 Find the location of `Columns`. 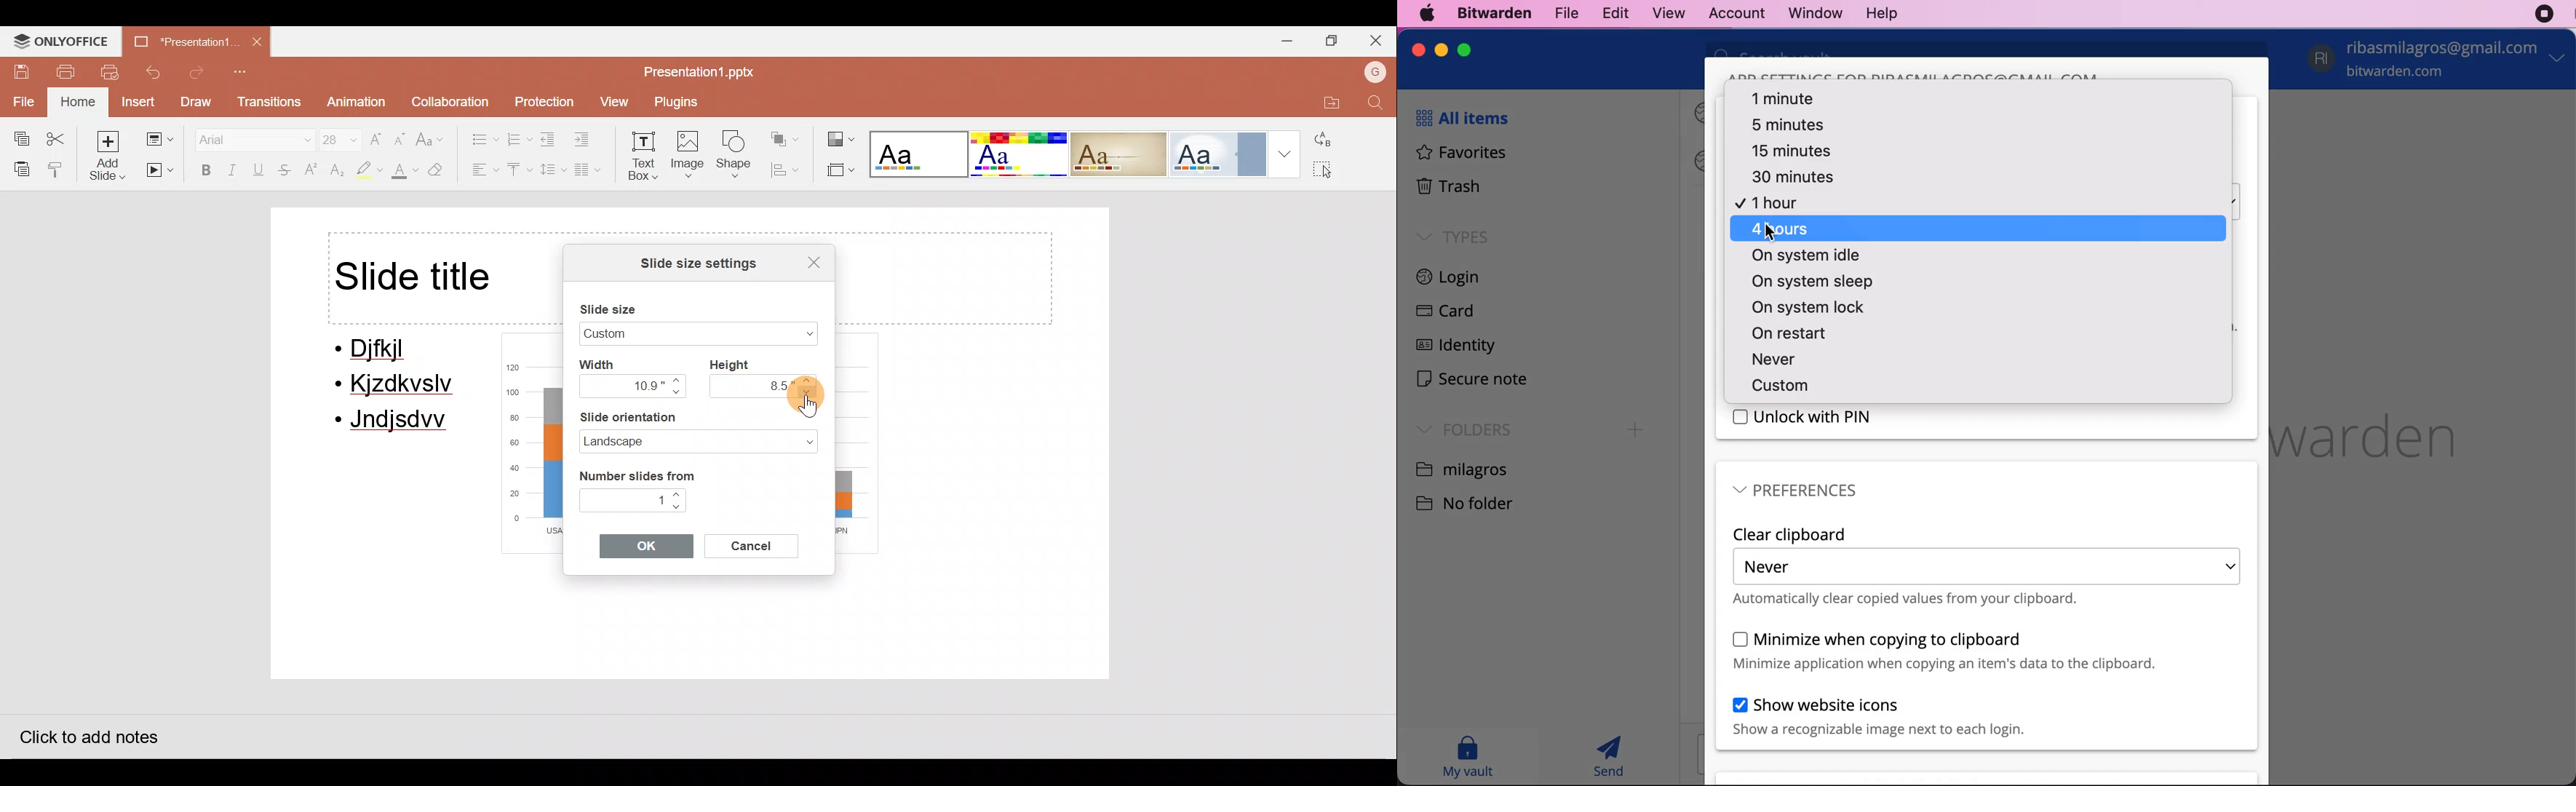

Columns is located at coordinates (593, 172).